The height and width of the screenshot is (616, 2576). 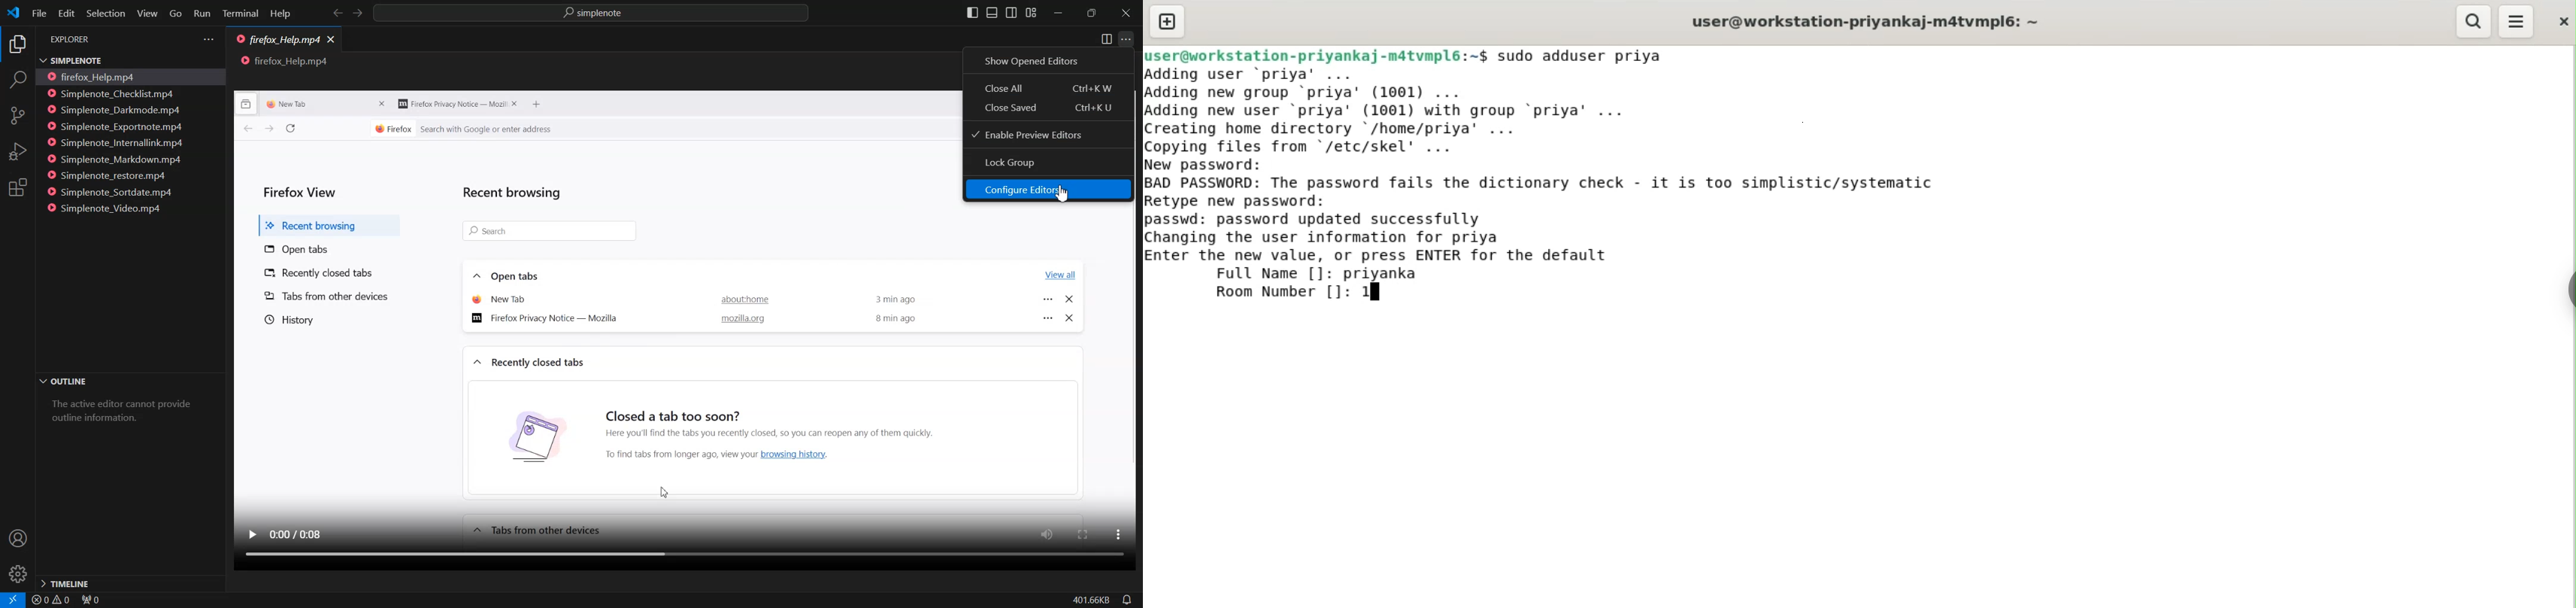 What do you see at coordinates (508, 274) in the screenshot?
I see `Open tabs` at bounding box center [508, 274].